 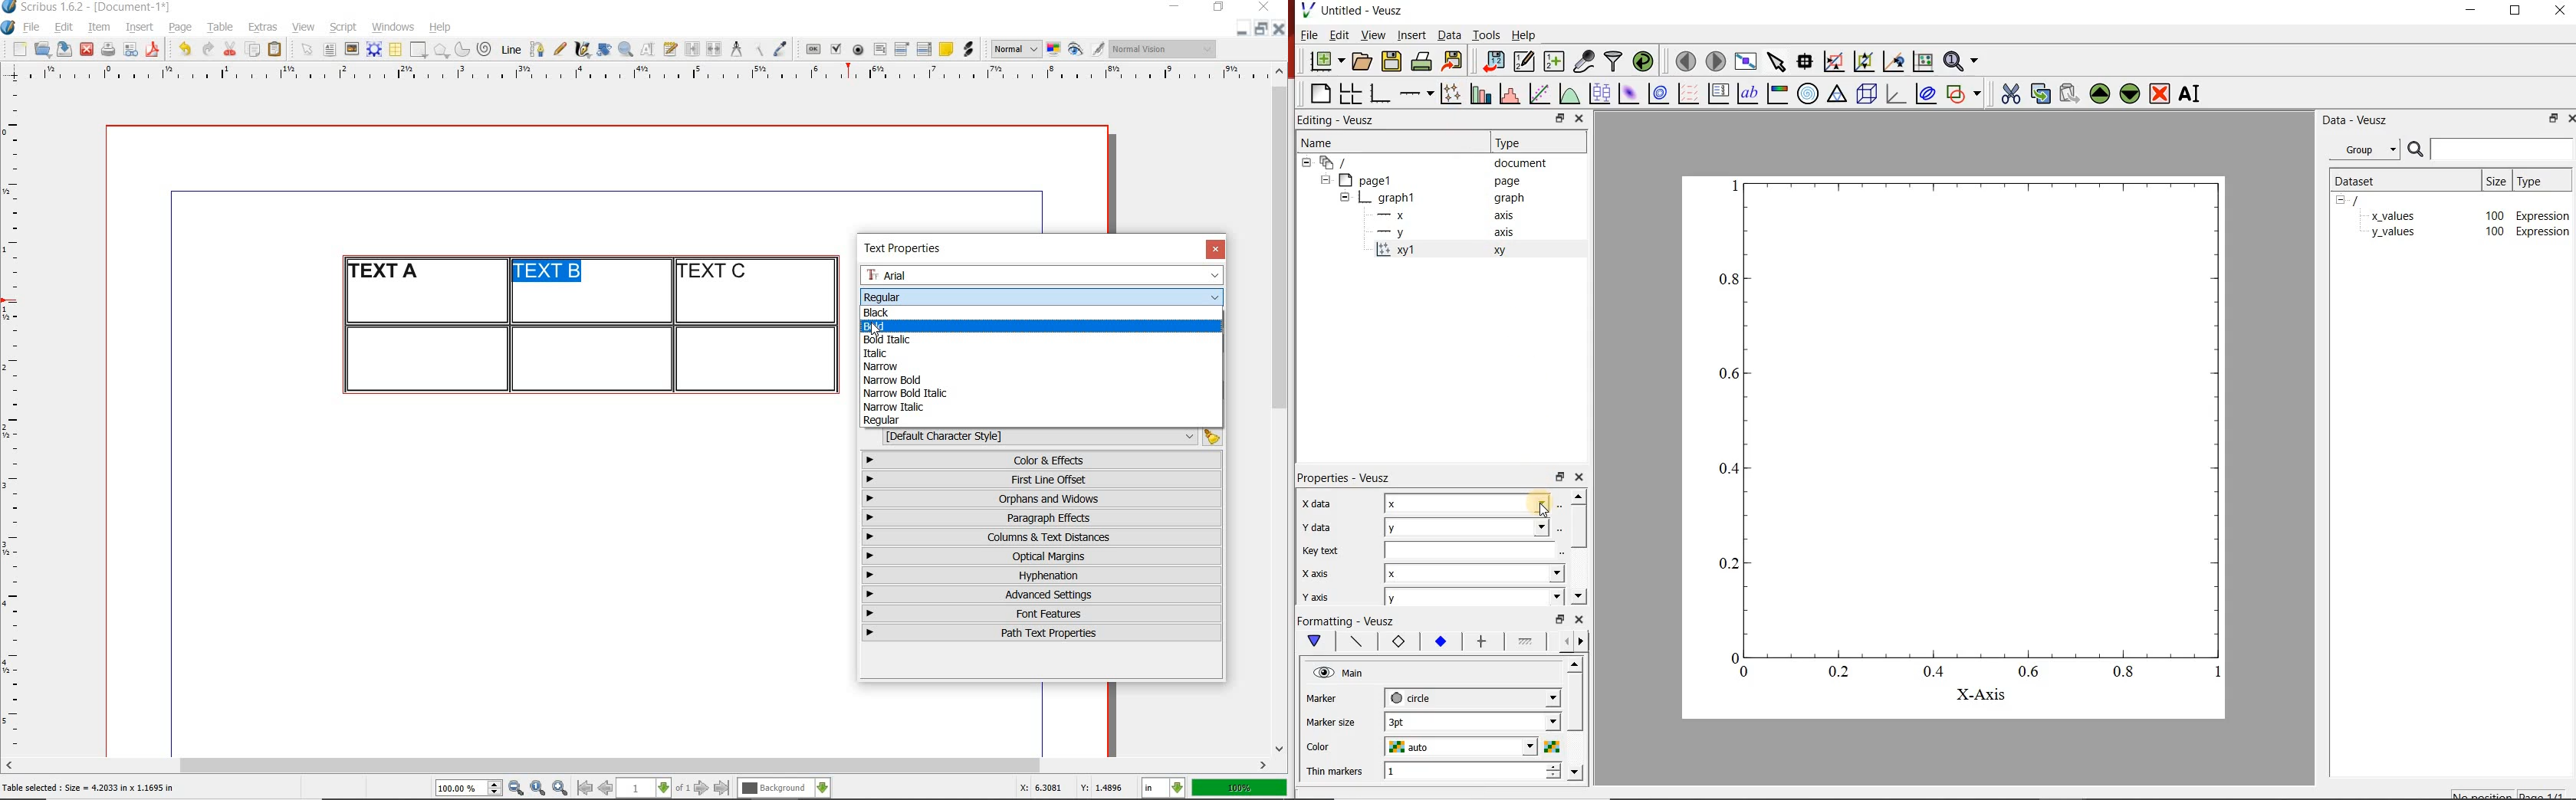 I want to click on pdf list box, so click(x=925, y=49).